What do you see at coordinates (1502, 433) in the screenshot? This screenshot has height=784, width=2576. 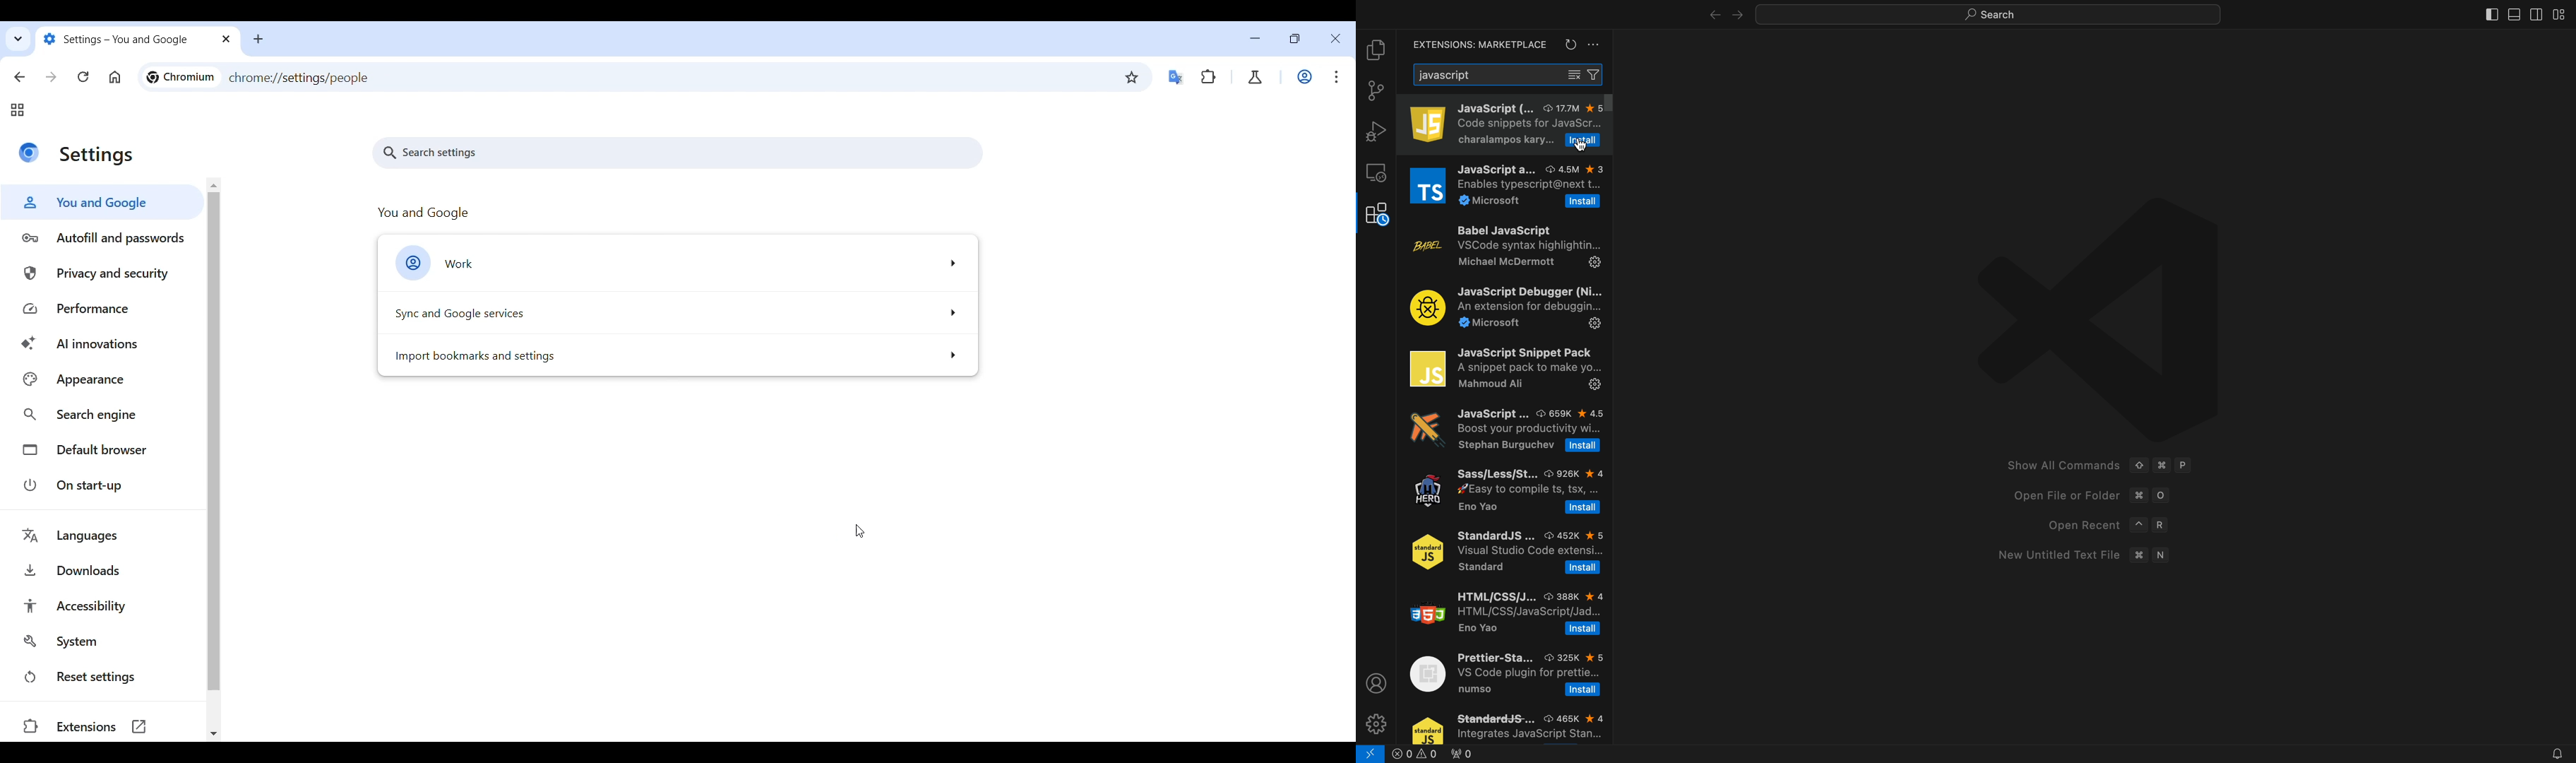 I see `JavaScript ... © 659K k 4.5
Boost your productivity wi...
Stephan Burguchev [Install` at bounding box center [1502, 433].